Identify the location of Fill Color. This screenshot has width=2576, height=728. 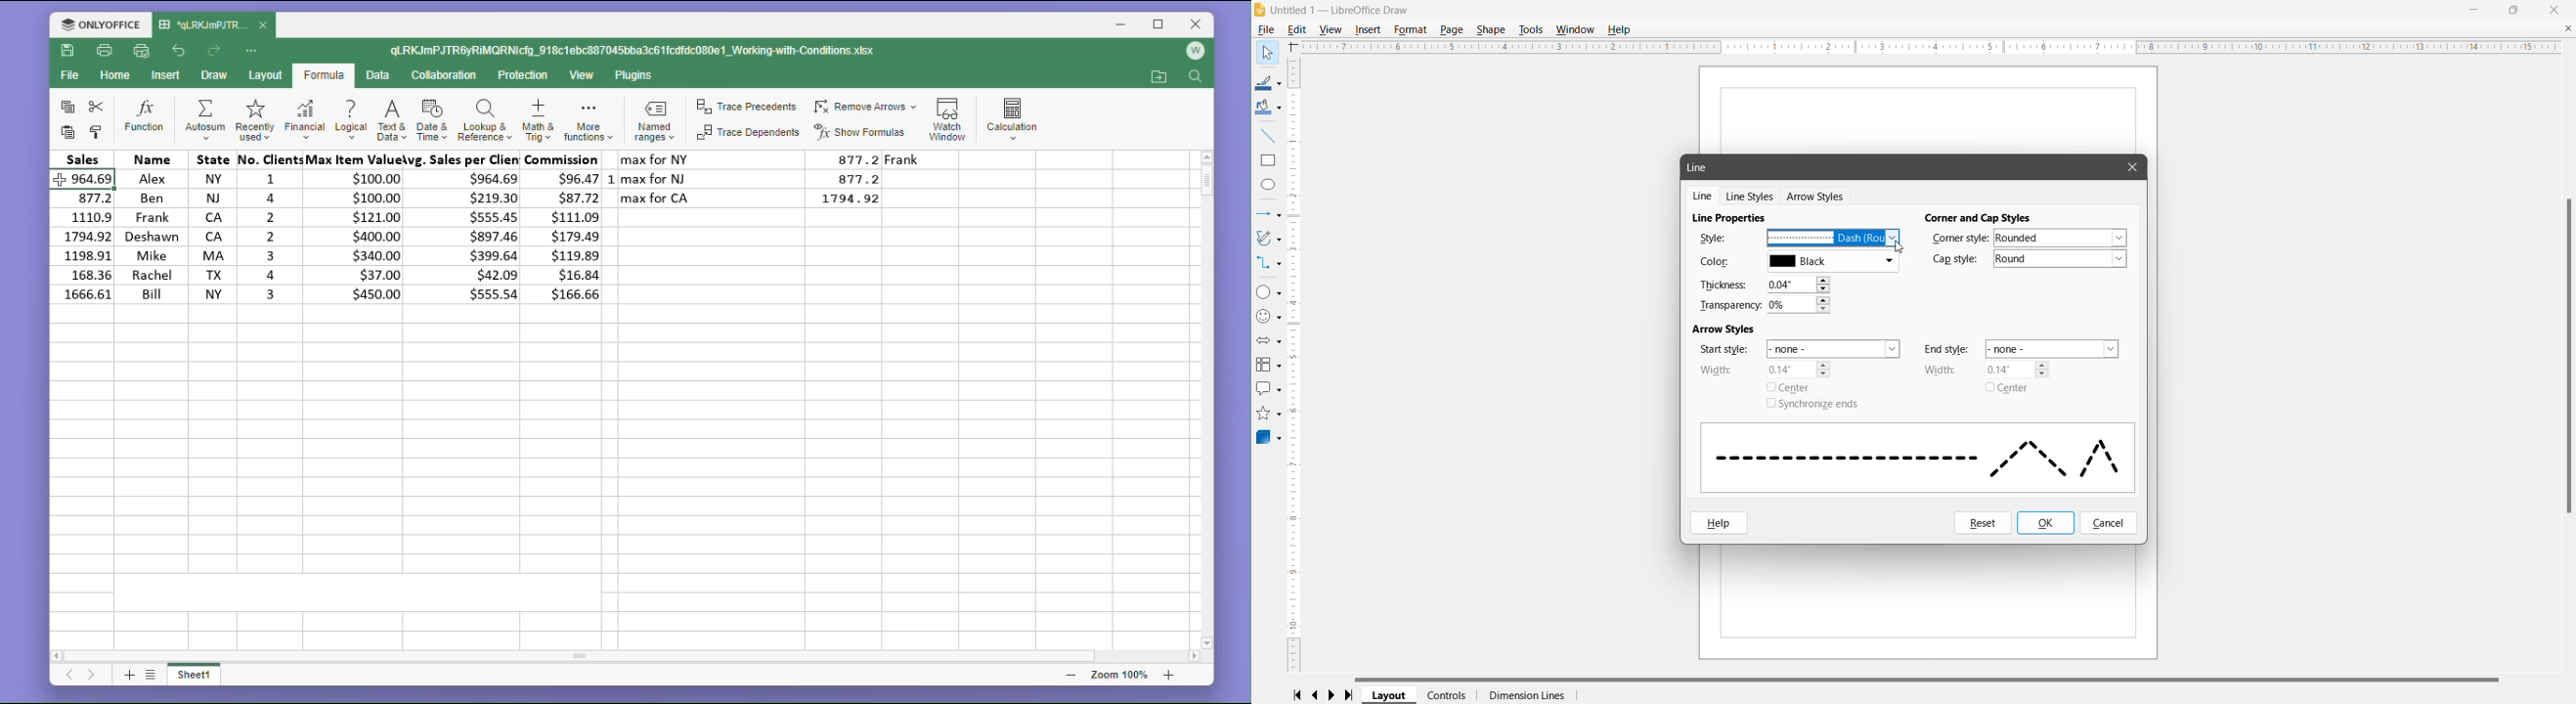
(1269, 108).